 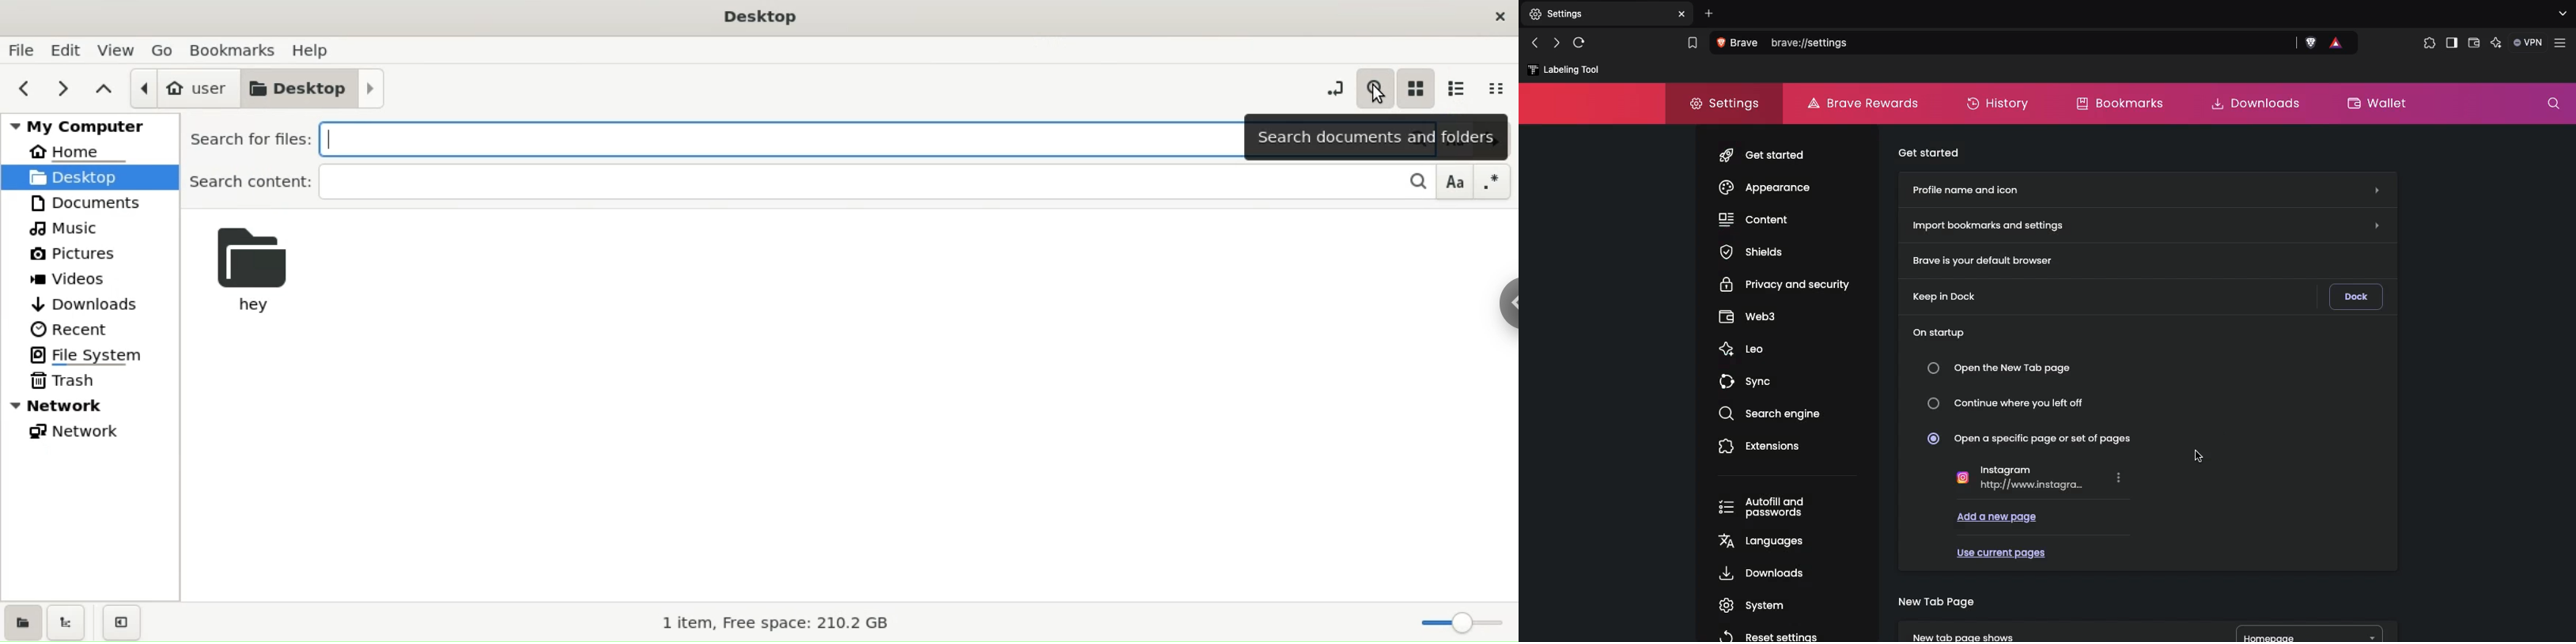 What do you see at coordinates (1373, 85) in the screenshot?
I see `search ` at bounding box center [1373, 85].